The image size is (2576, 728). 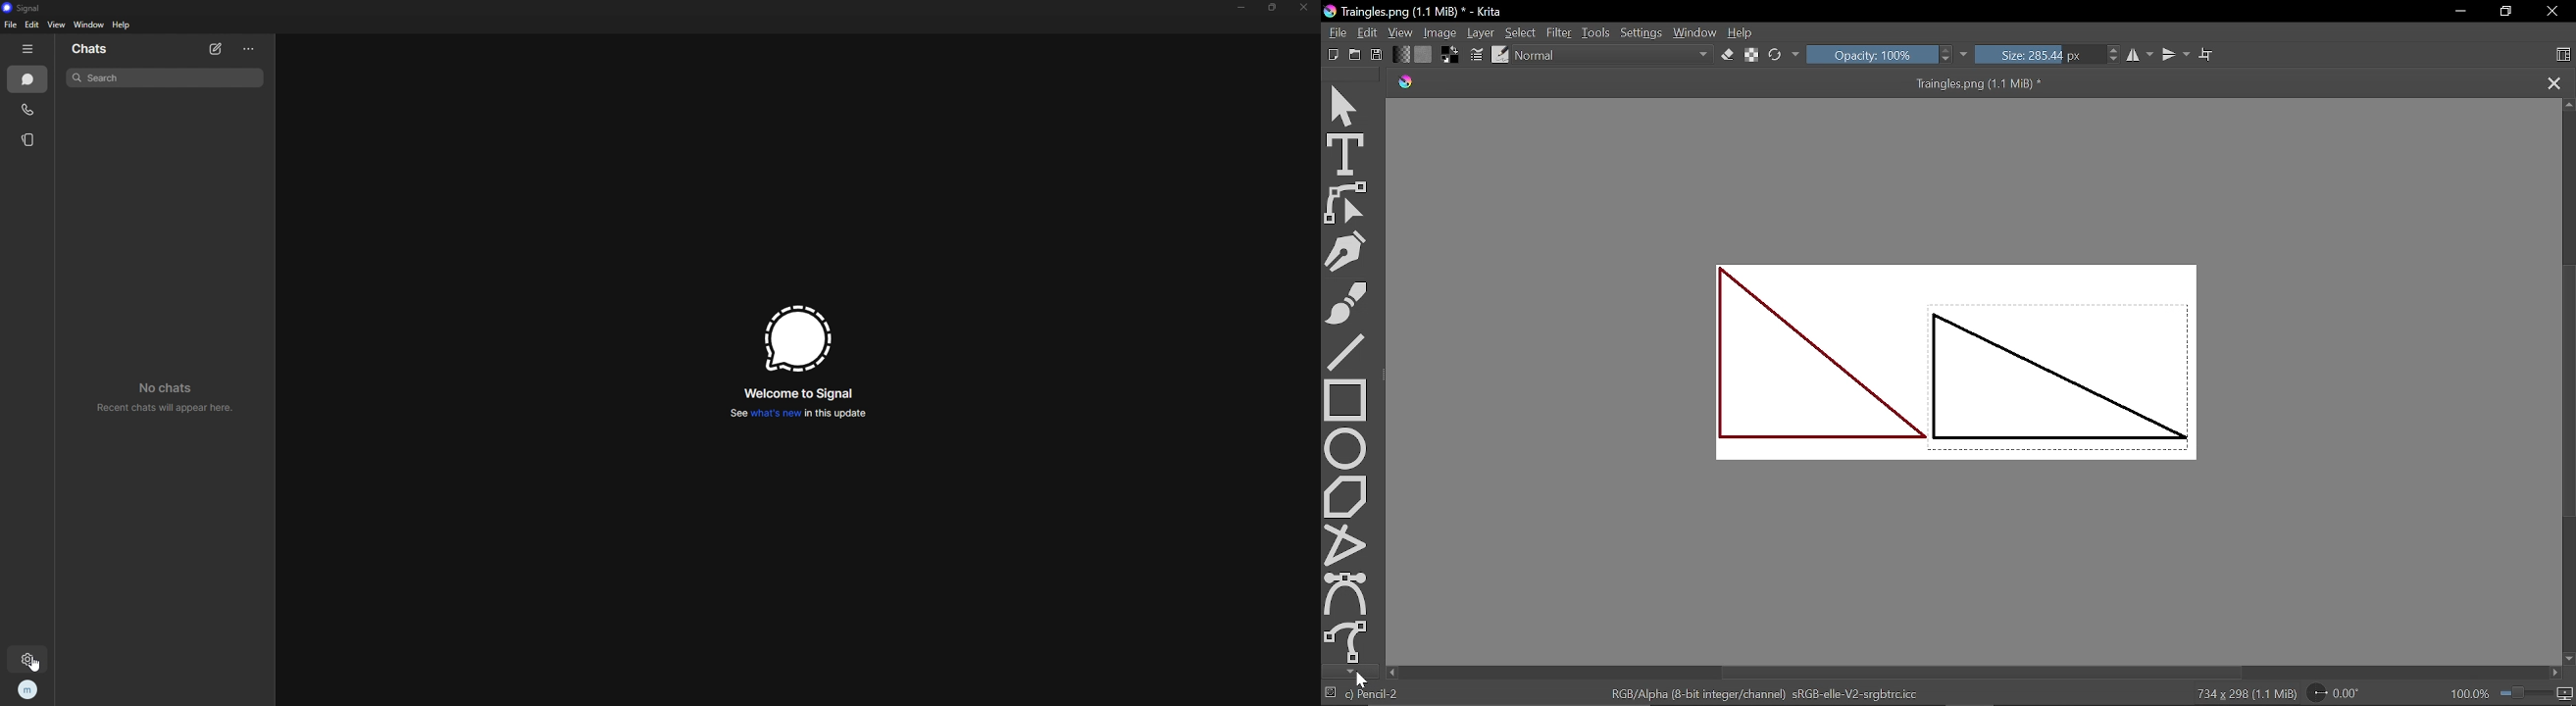 What do you see at coordinates (30, 140) in the screenshot?
I see `stories` at bounding box center [30, 140].